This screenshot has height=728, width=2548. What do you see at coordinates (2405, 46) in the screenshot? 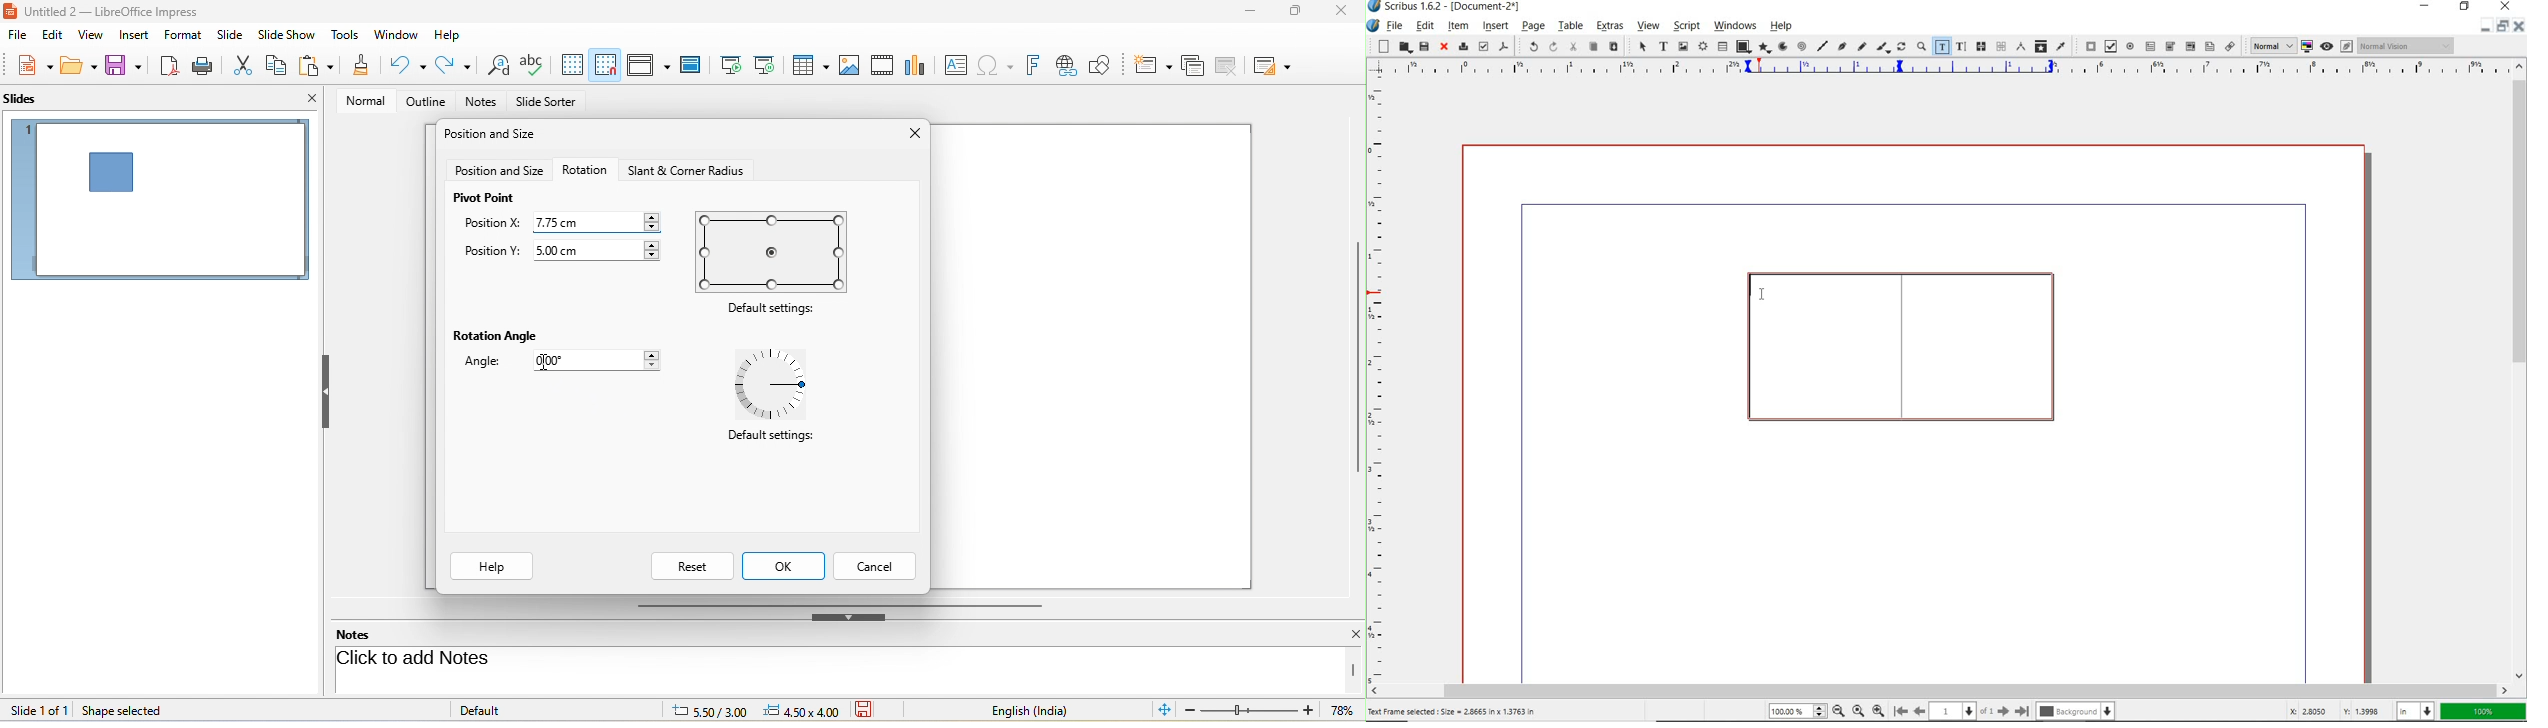
I see `Normal Vision` at bounding box center [2405, 46].